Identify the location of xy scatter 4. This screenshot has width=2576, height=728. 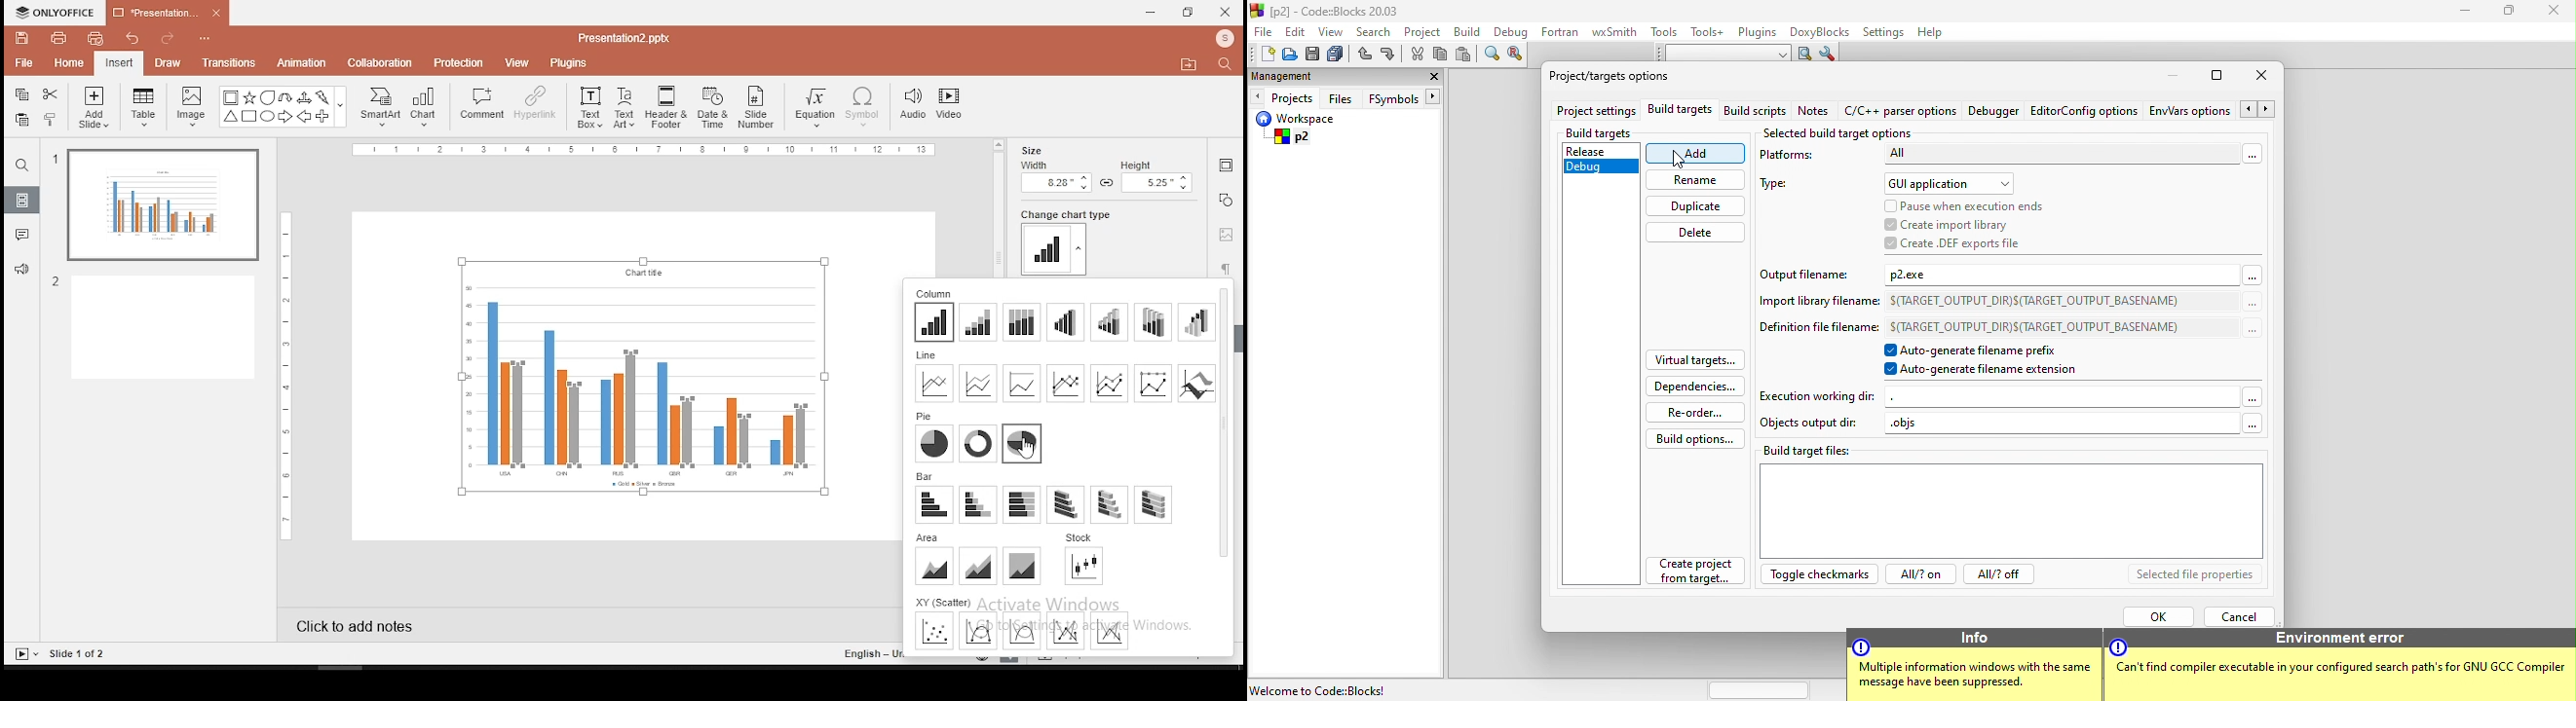
(1067, 630).